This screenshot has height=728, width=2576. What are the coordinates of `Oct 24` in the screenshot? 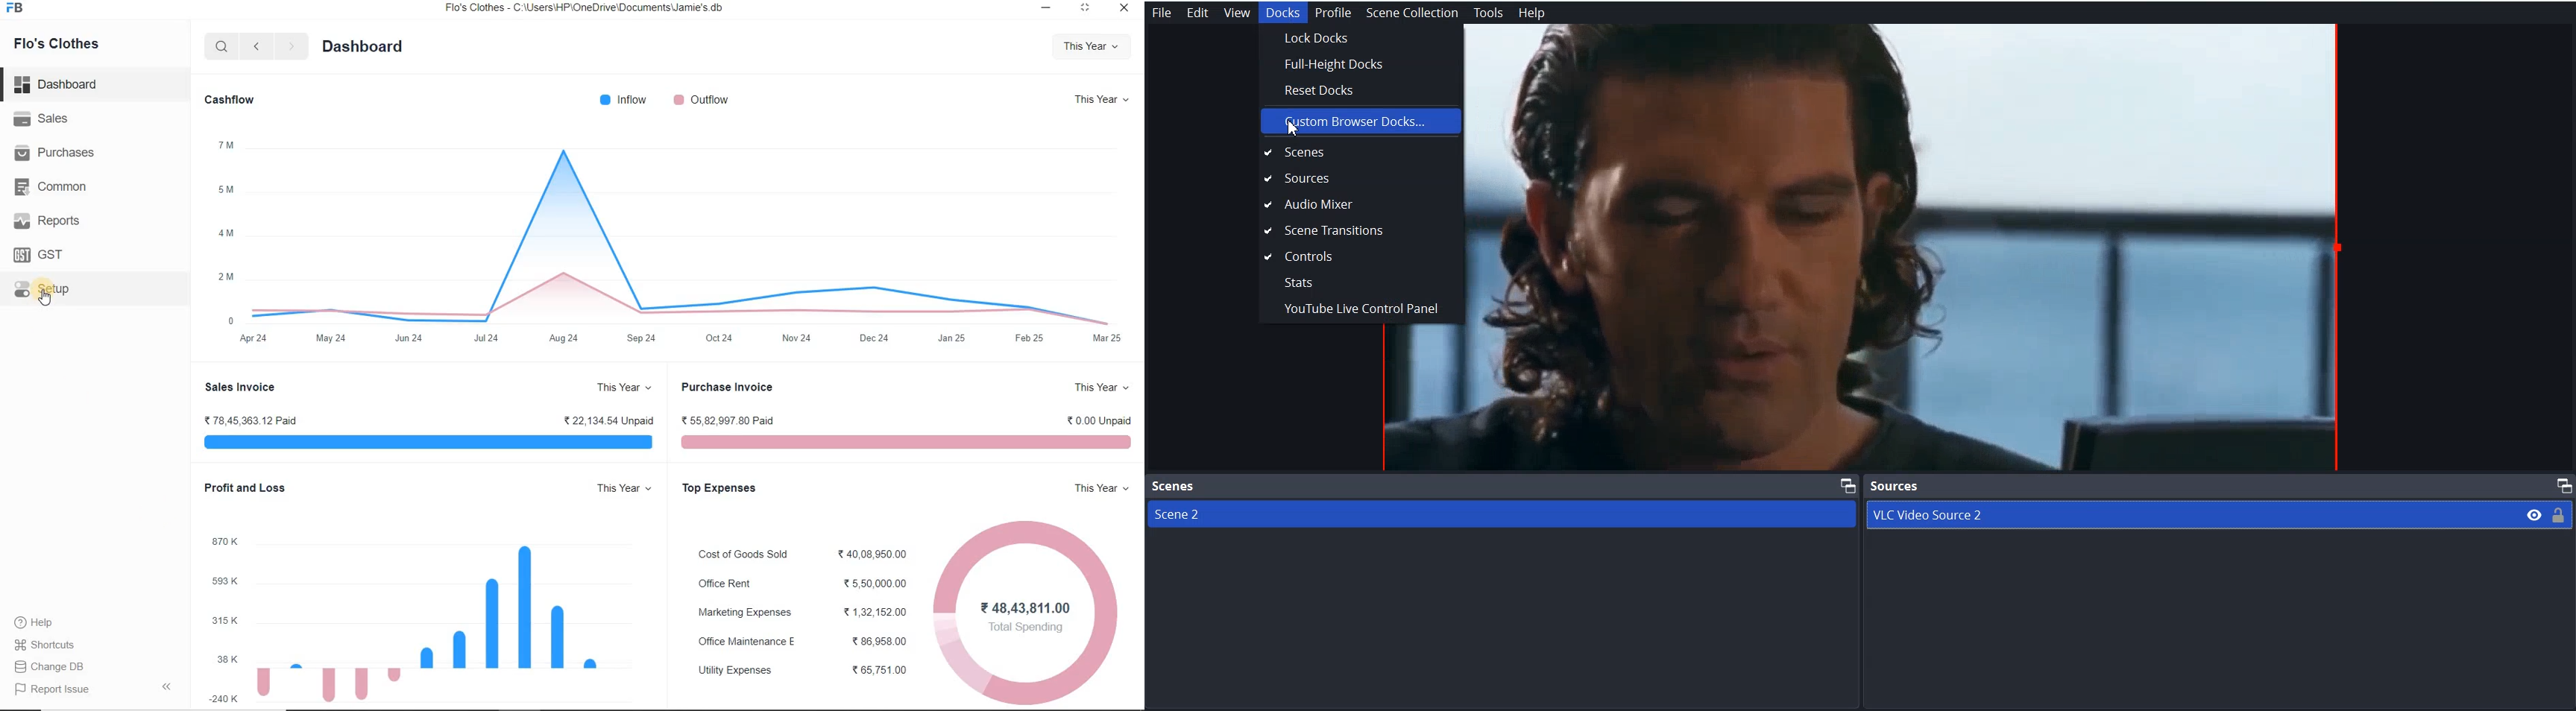 It's located at (722, 338).